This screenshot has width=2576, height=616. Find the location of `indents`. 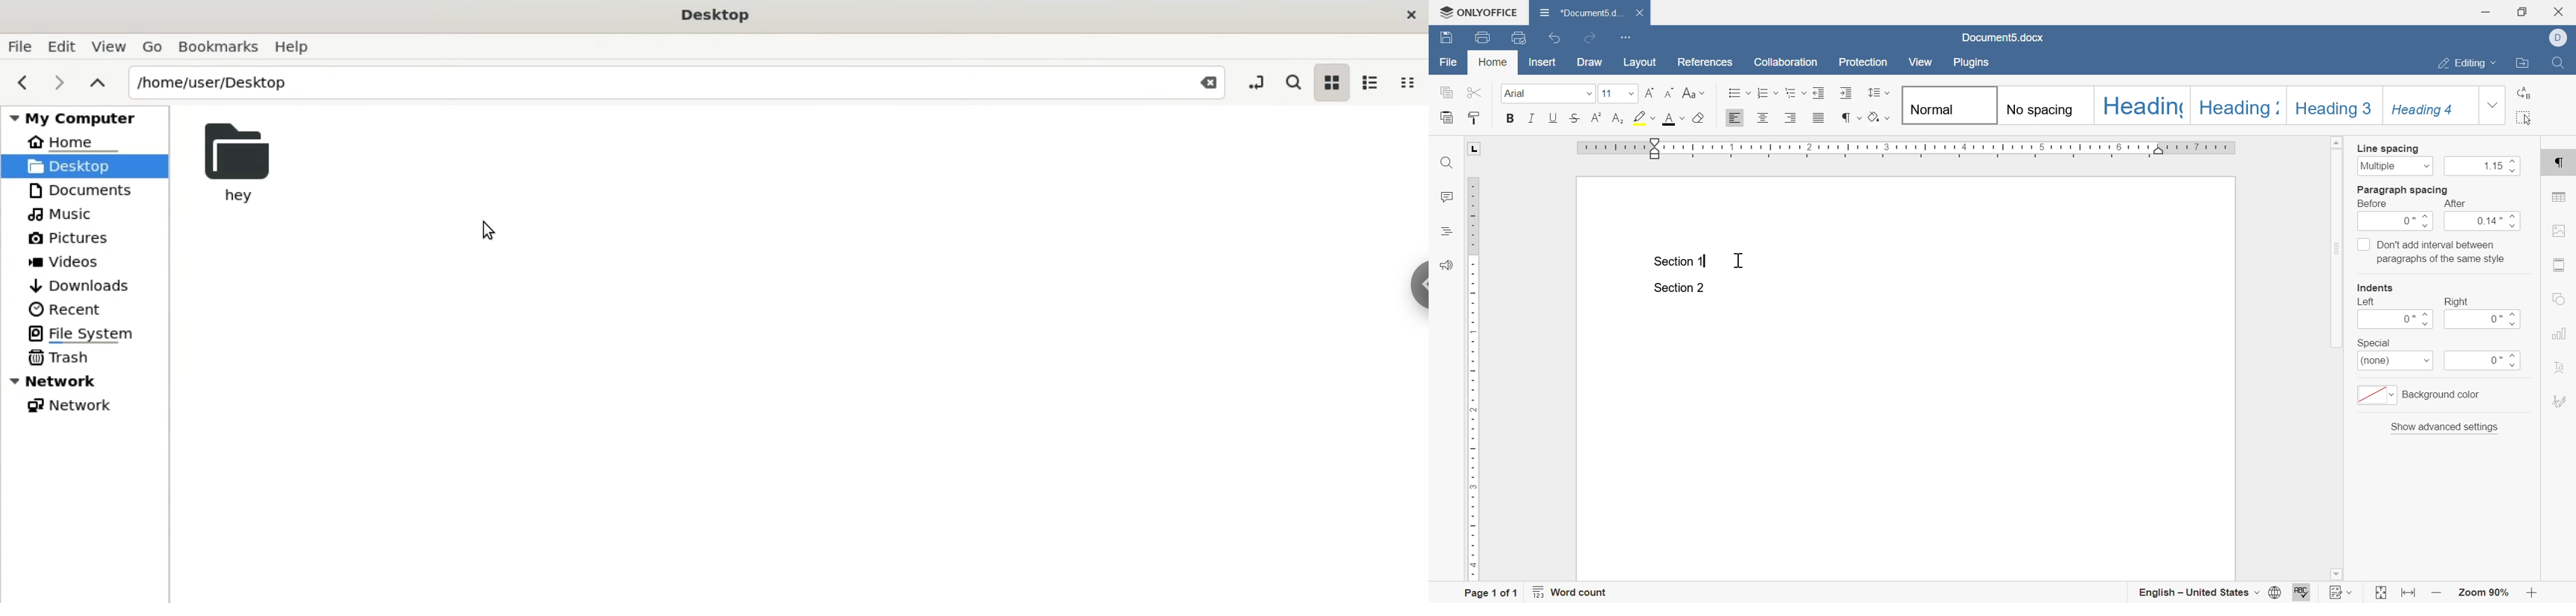

indents is located at coordinates (2378, 288).